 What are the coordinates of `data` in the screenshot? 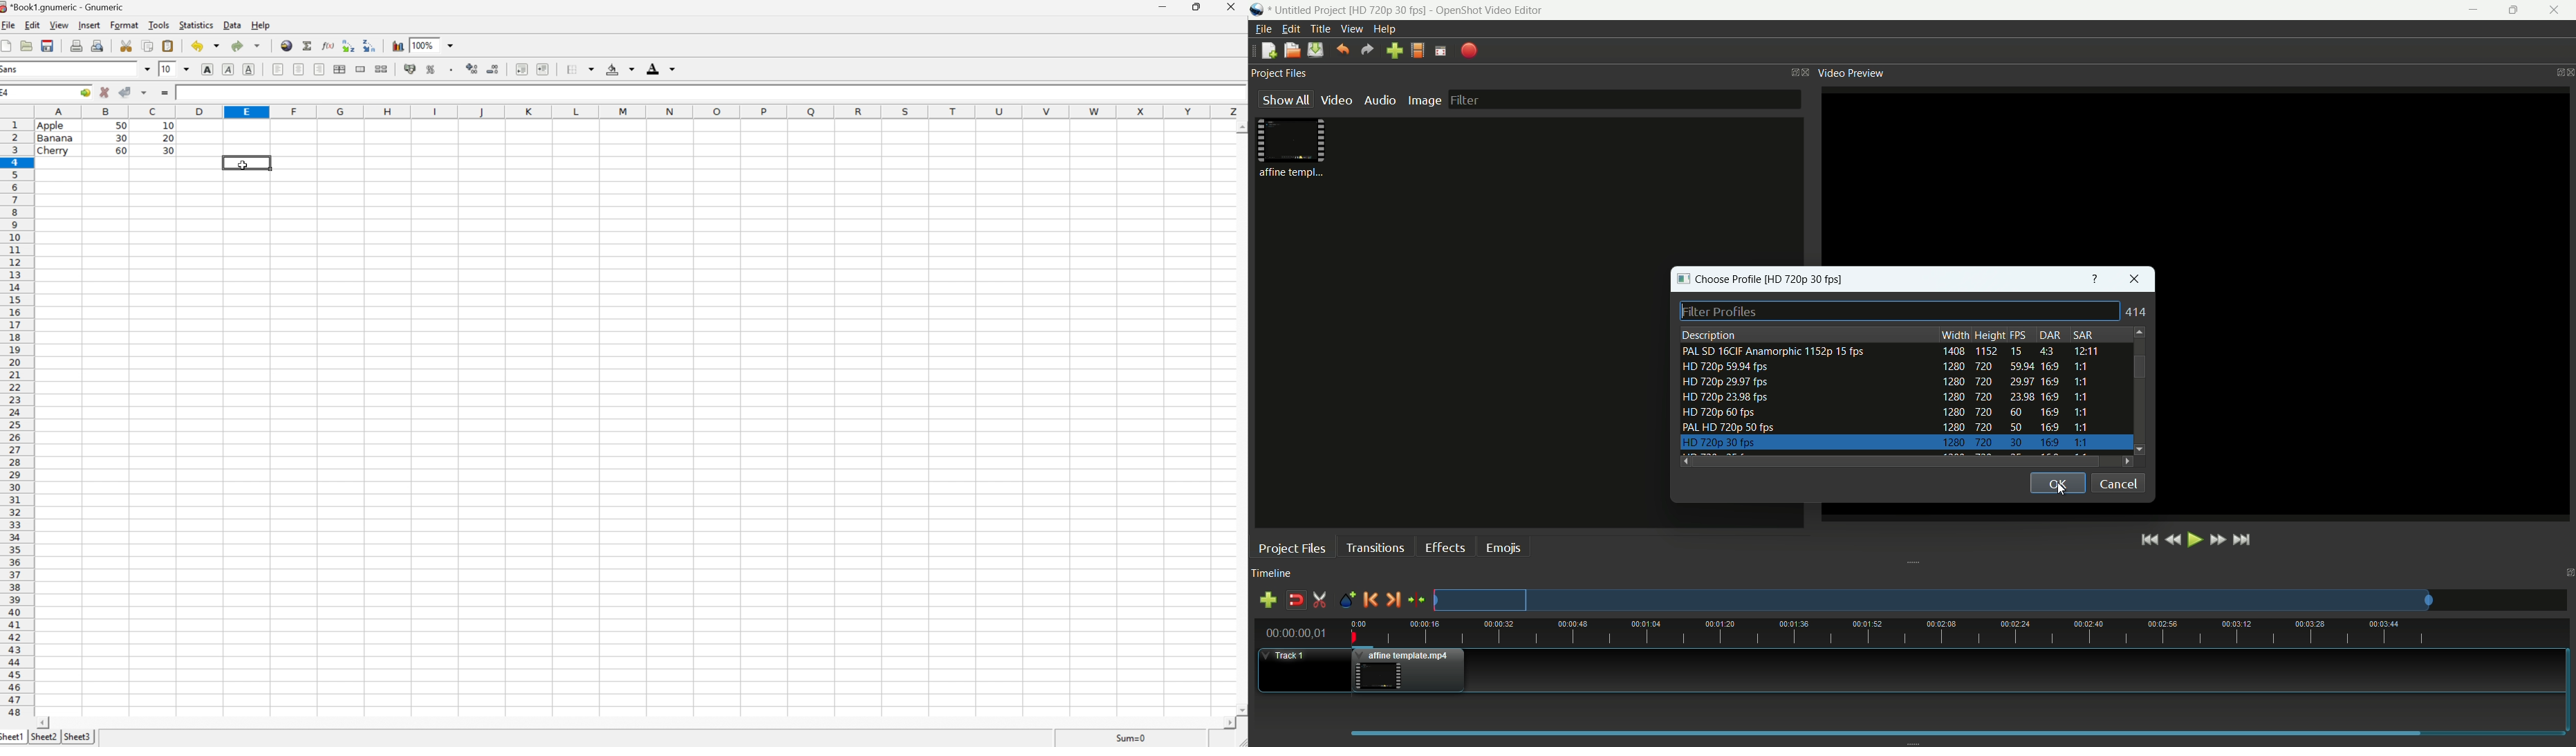 It's located at (233, 24).